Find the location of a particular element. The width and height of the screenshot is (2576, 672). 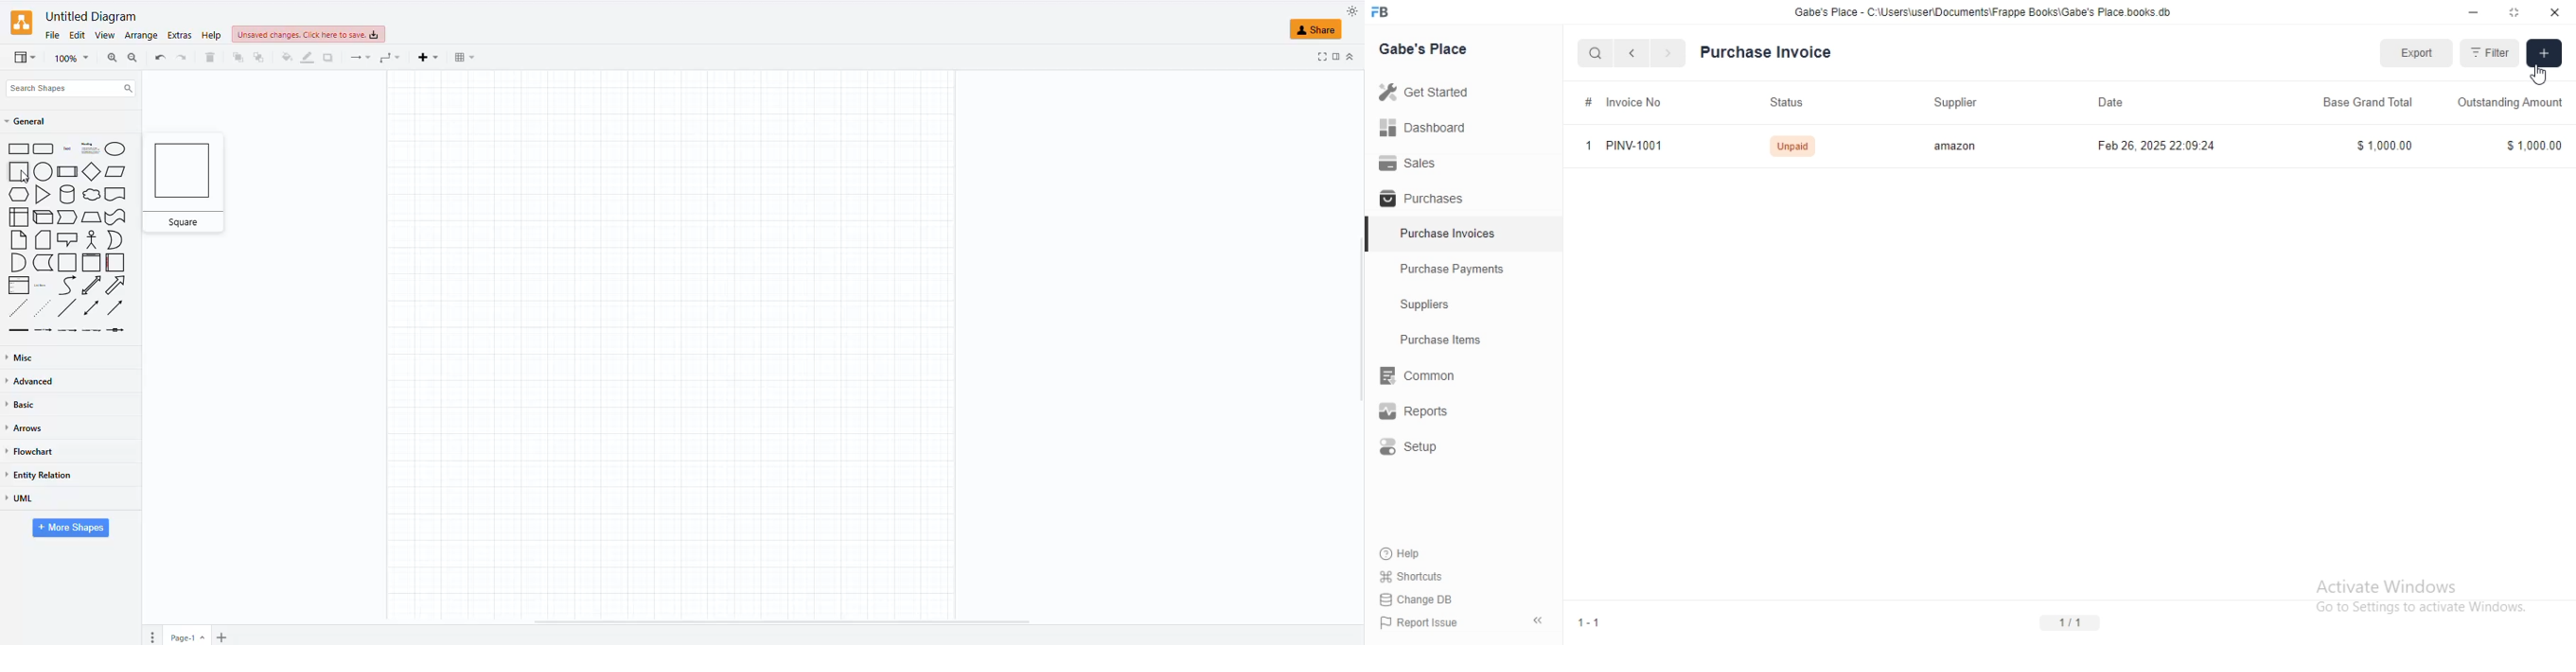

‘Gabe's Place - C\Users\useriDocuments\Frappe Books\Gabe's Place books db. is located at coordinates (1983, 11).